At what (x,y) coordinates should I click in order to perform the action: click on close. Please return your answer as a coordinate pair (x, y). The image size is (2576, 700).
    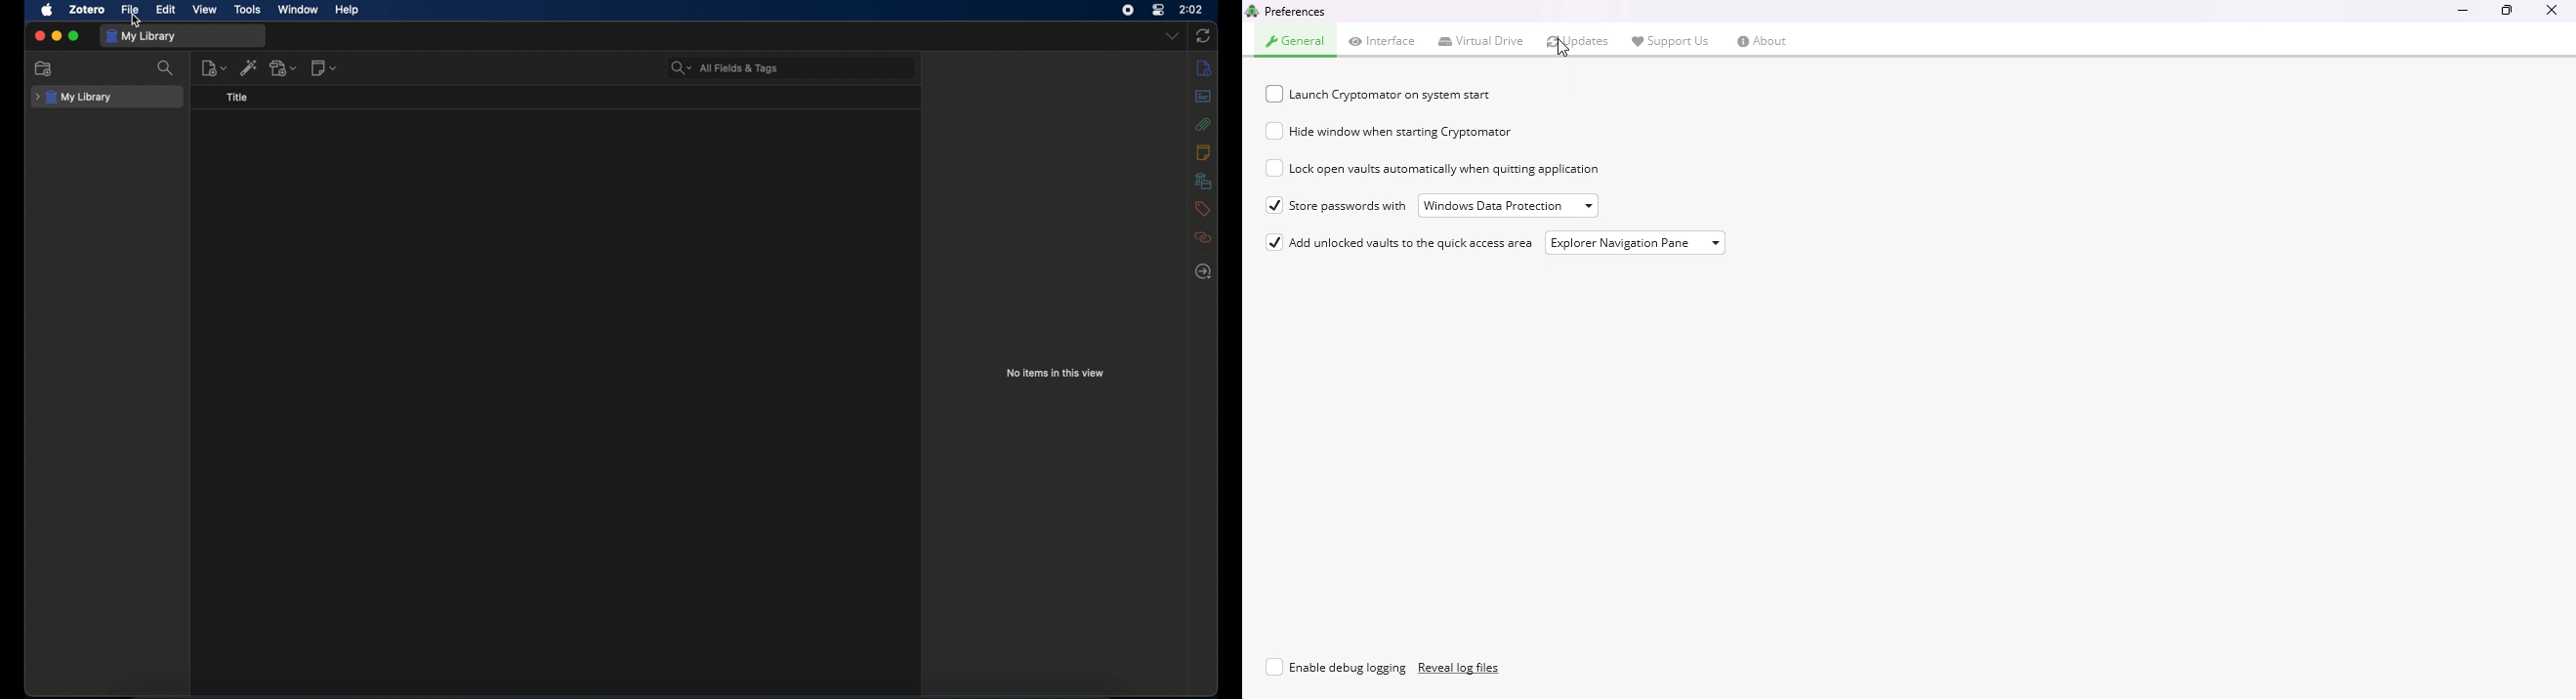
    Looking at the image, I should click on (39, 34).